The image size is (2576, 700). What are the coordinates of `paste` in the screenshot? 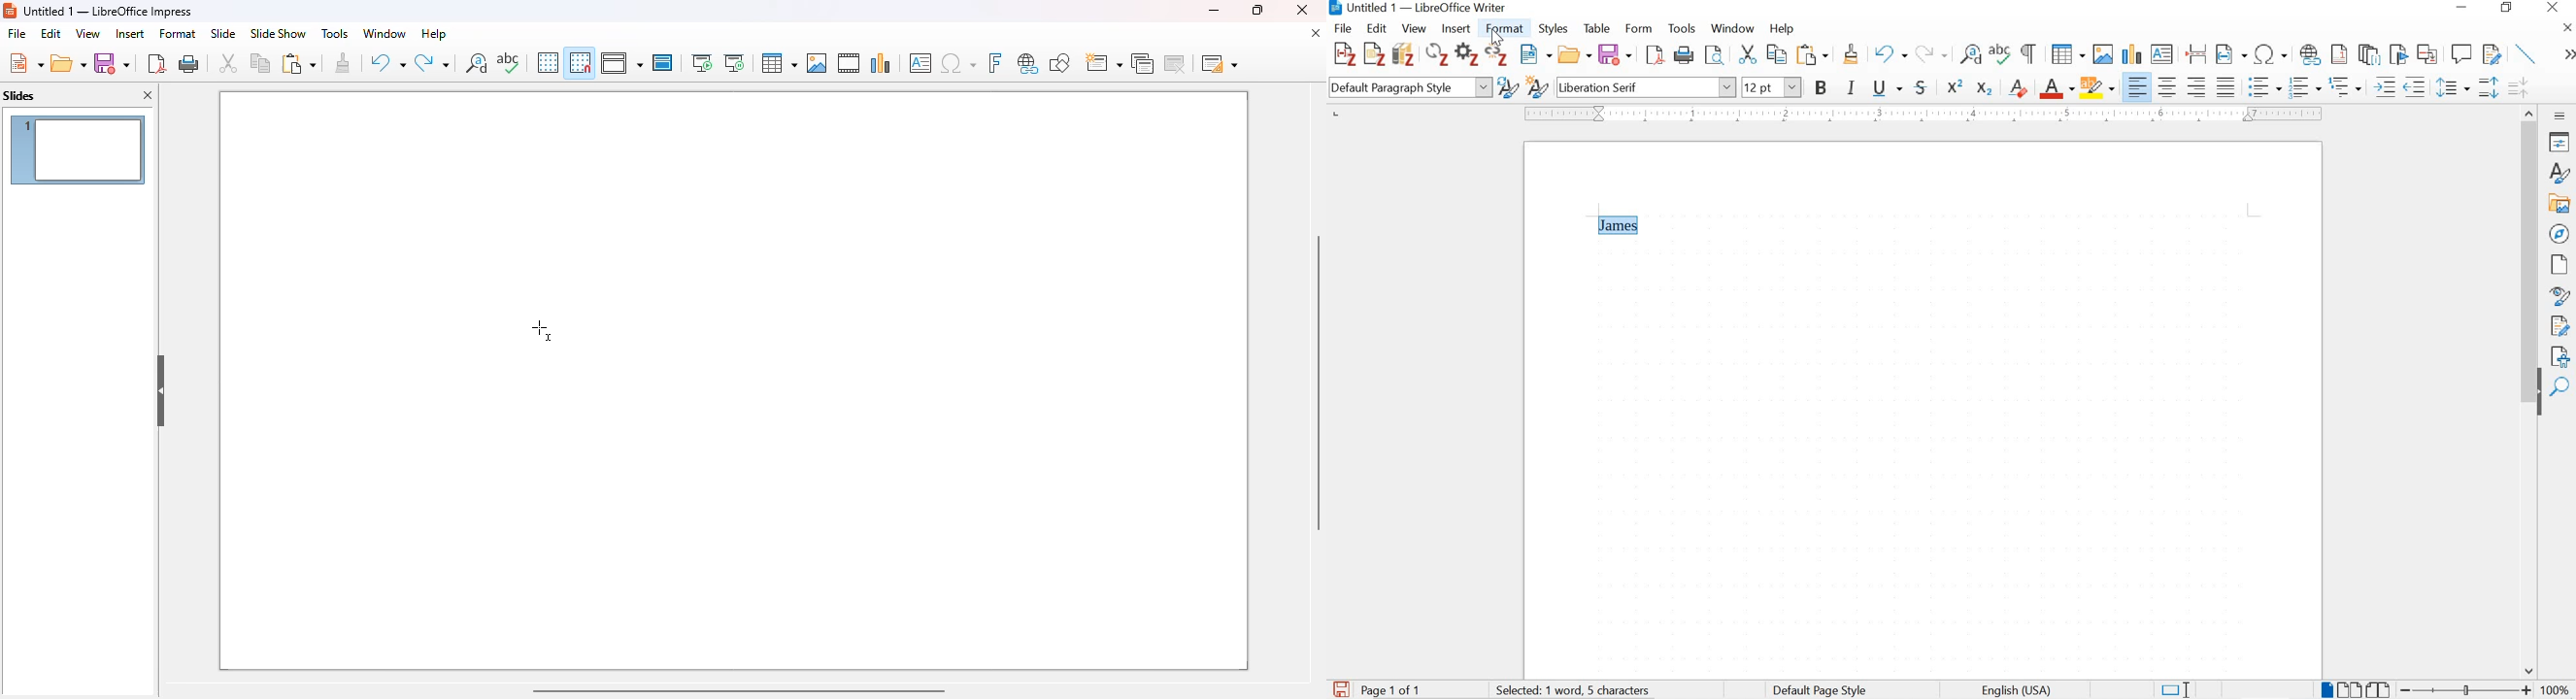 It's located at (298, 63).